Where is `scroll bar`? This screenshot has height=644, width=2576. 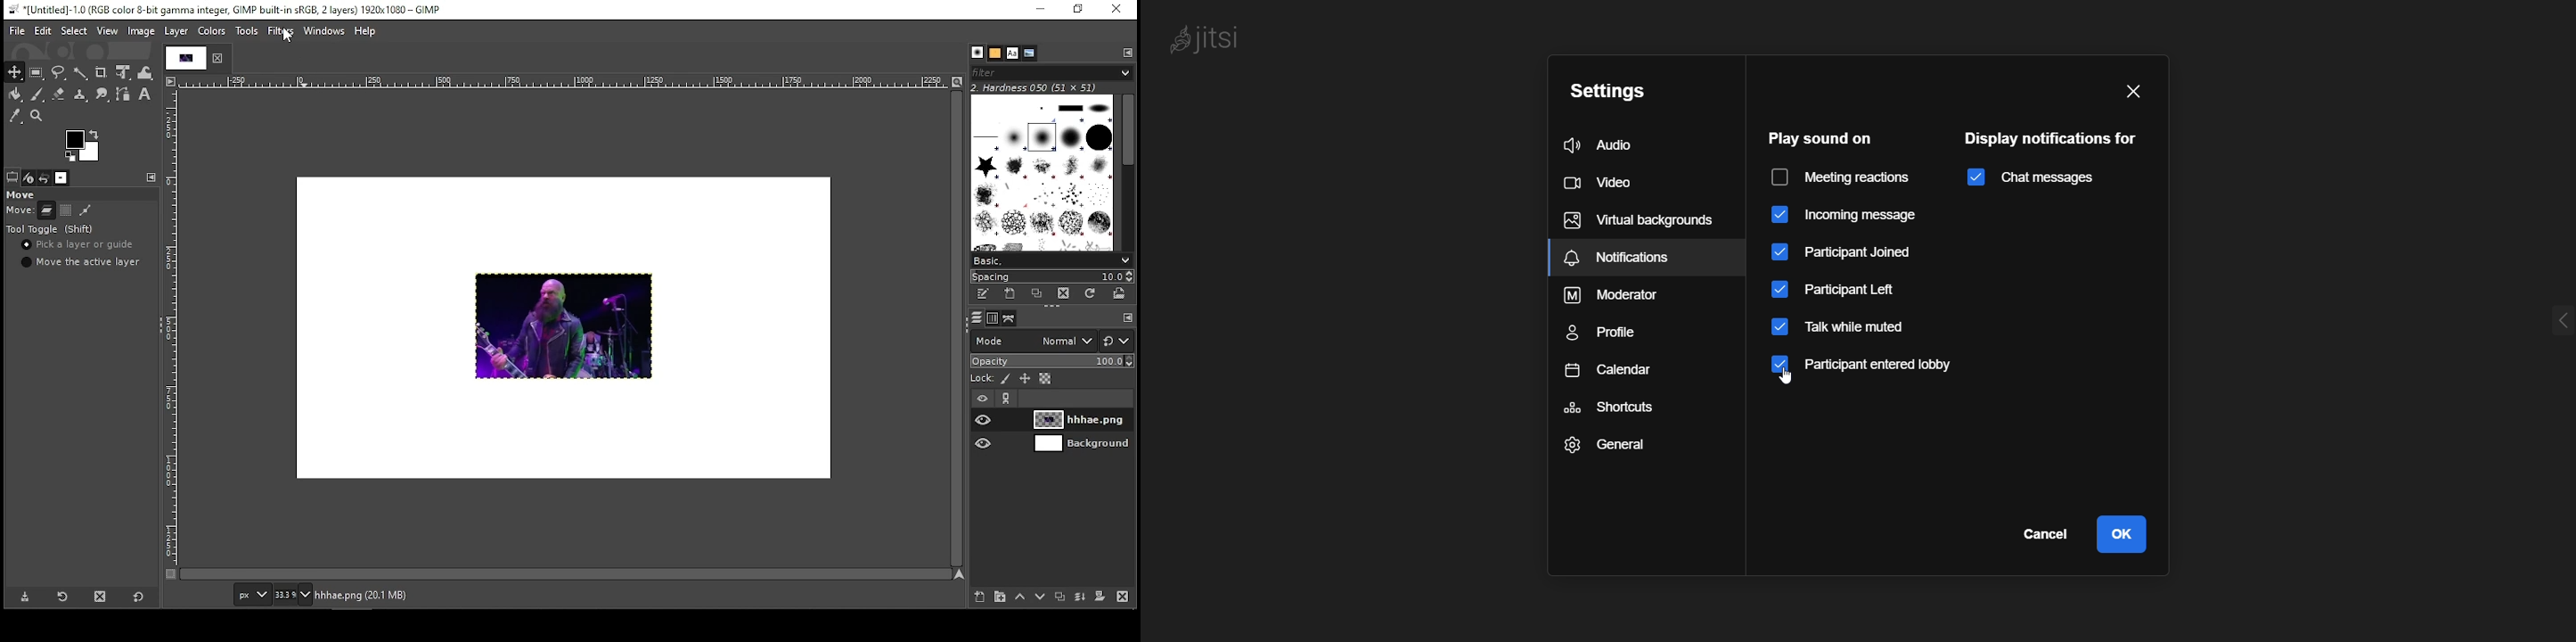 scroll bar is located at coordinates (959, 328).